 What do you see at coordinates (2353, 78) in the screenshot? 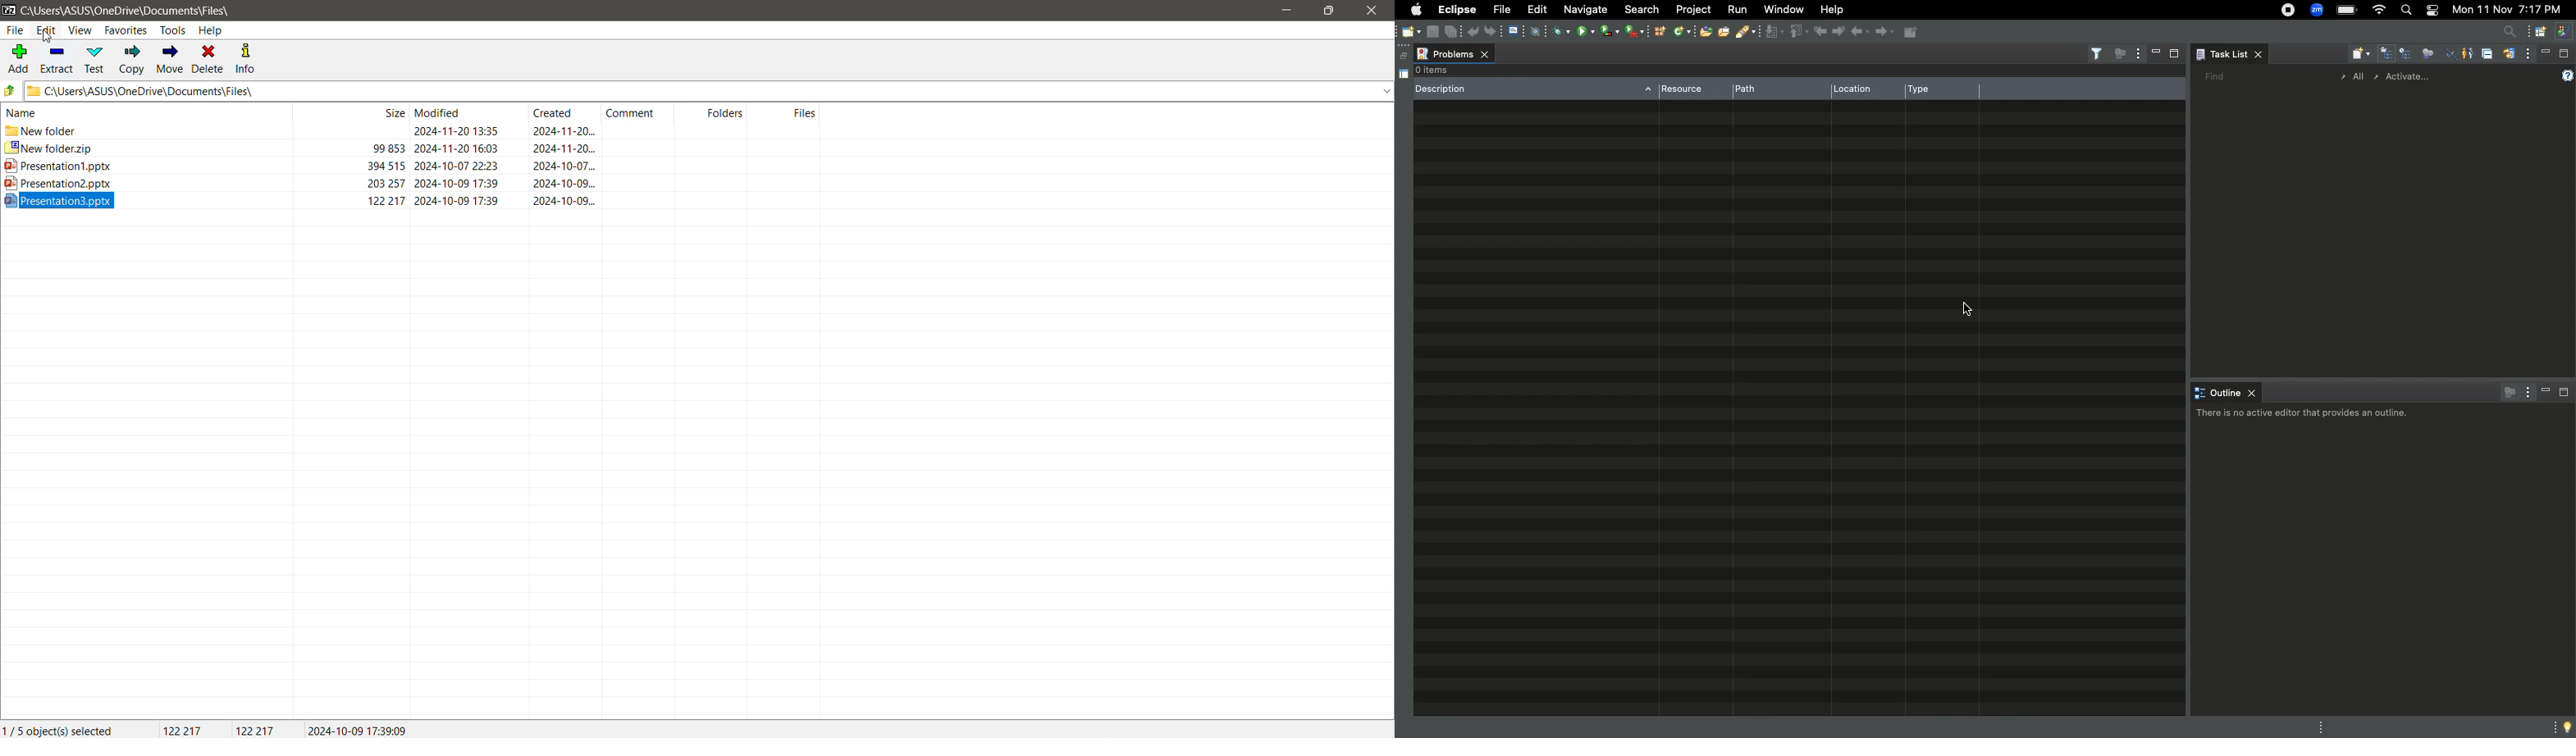
I see `all` at bounding box center [2353, 78].